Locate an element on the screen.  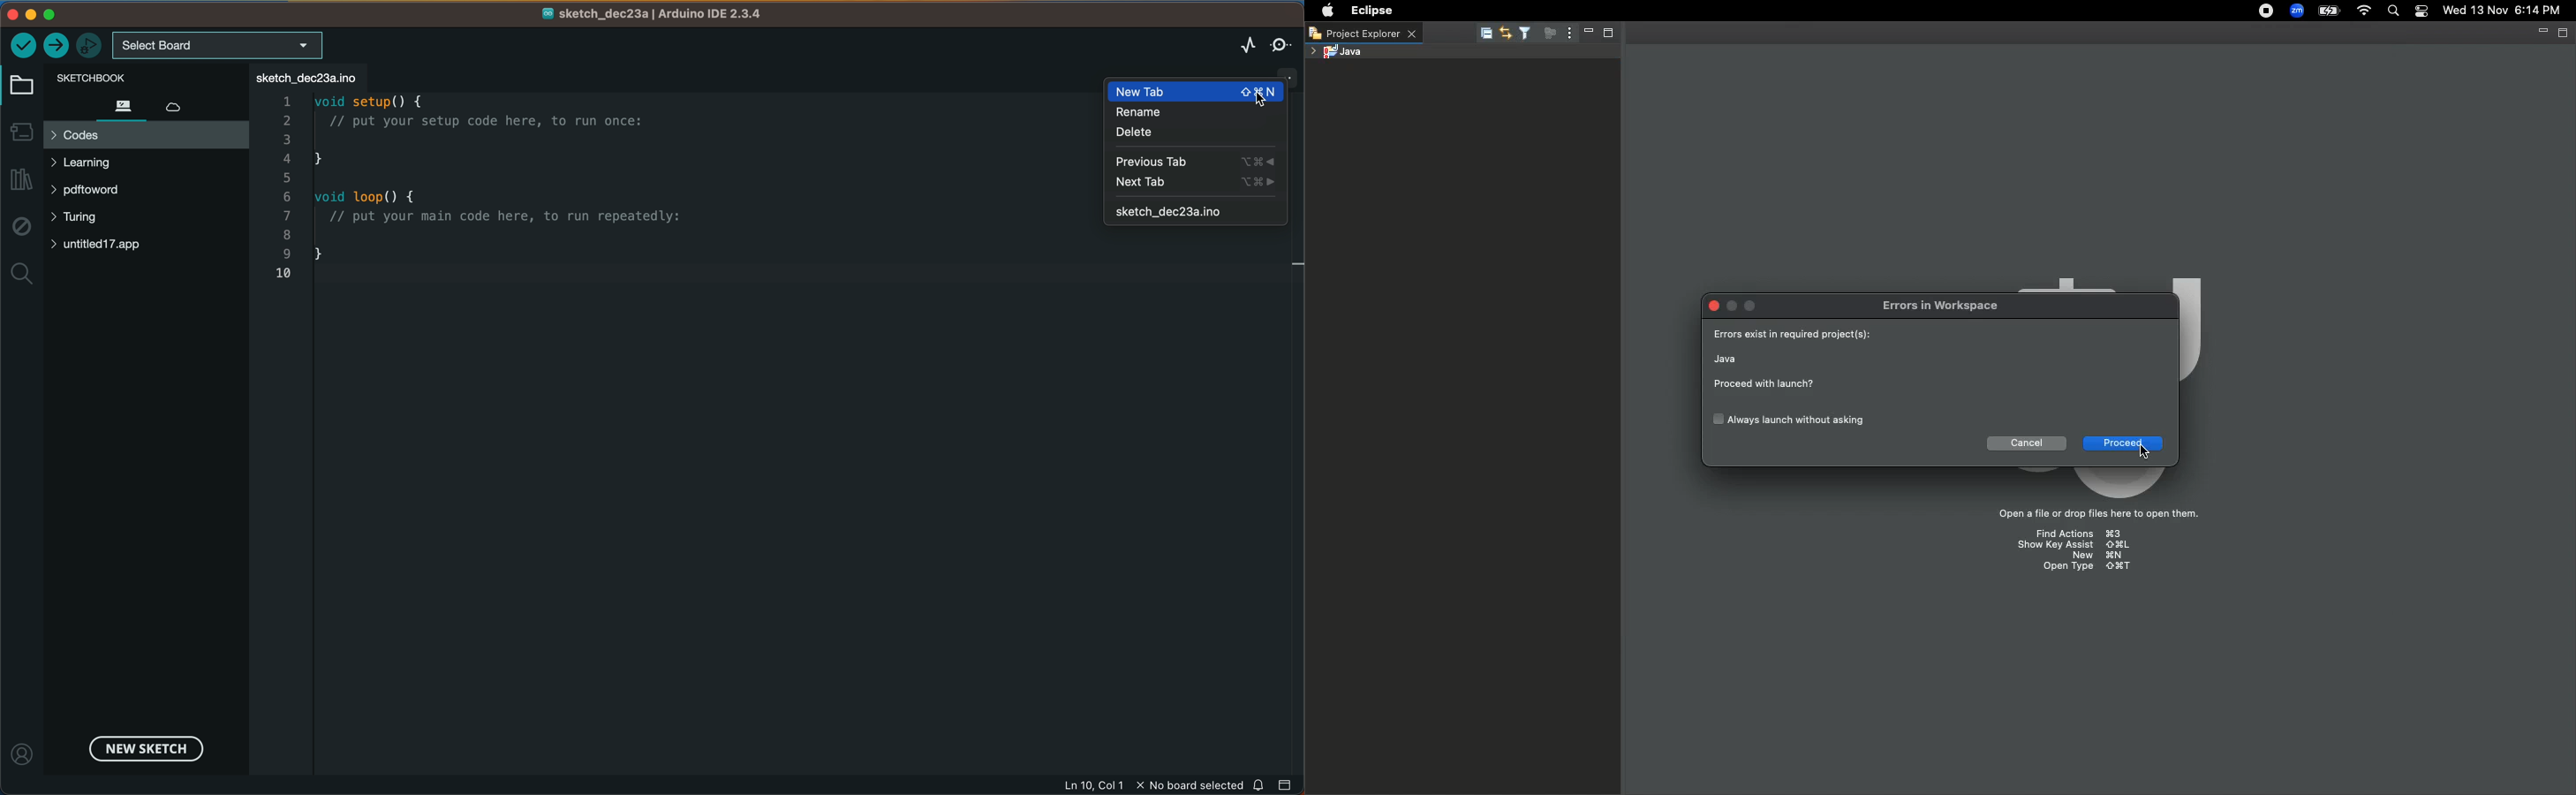
verify is located at coordinates (23, 44).